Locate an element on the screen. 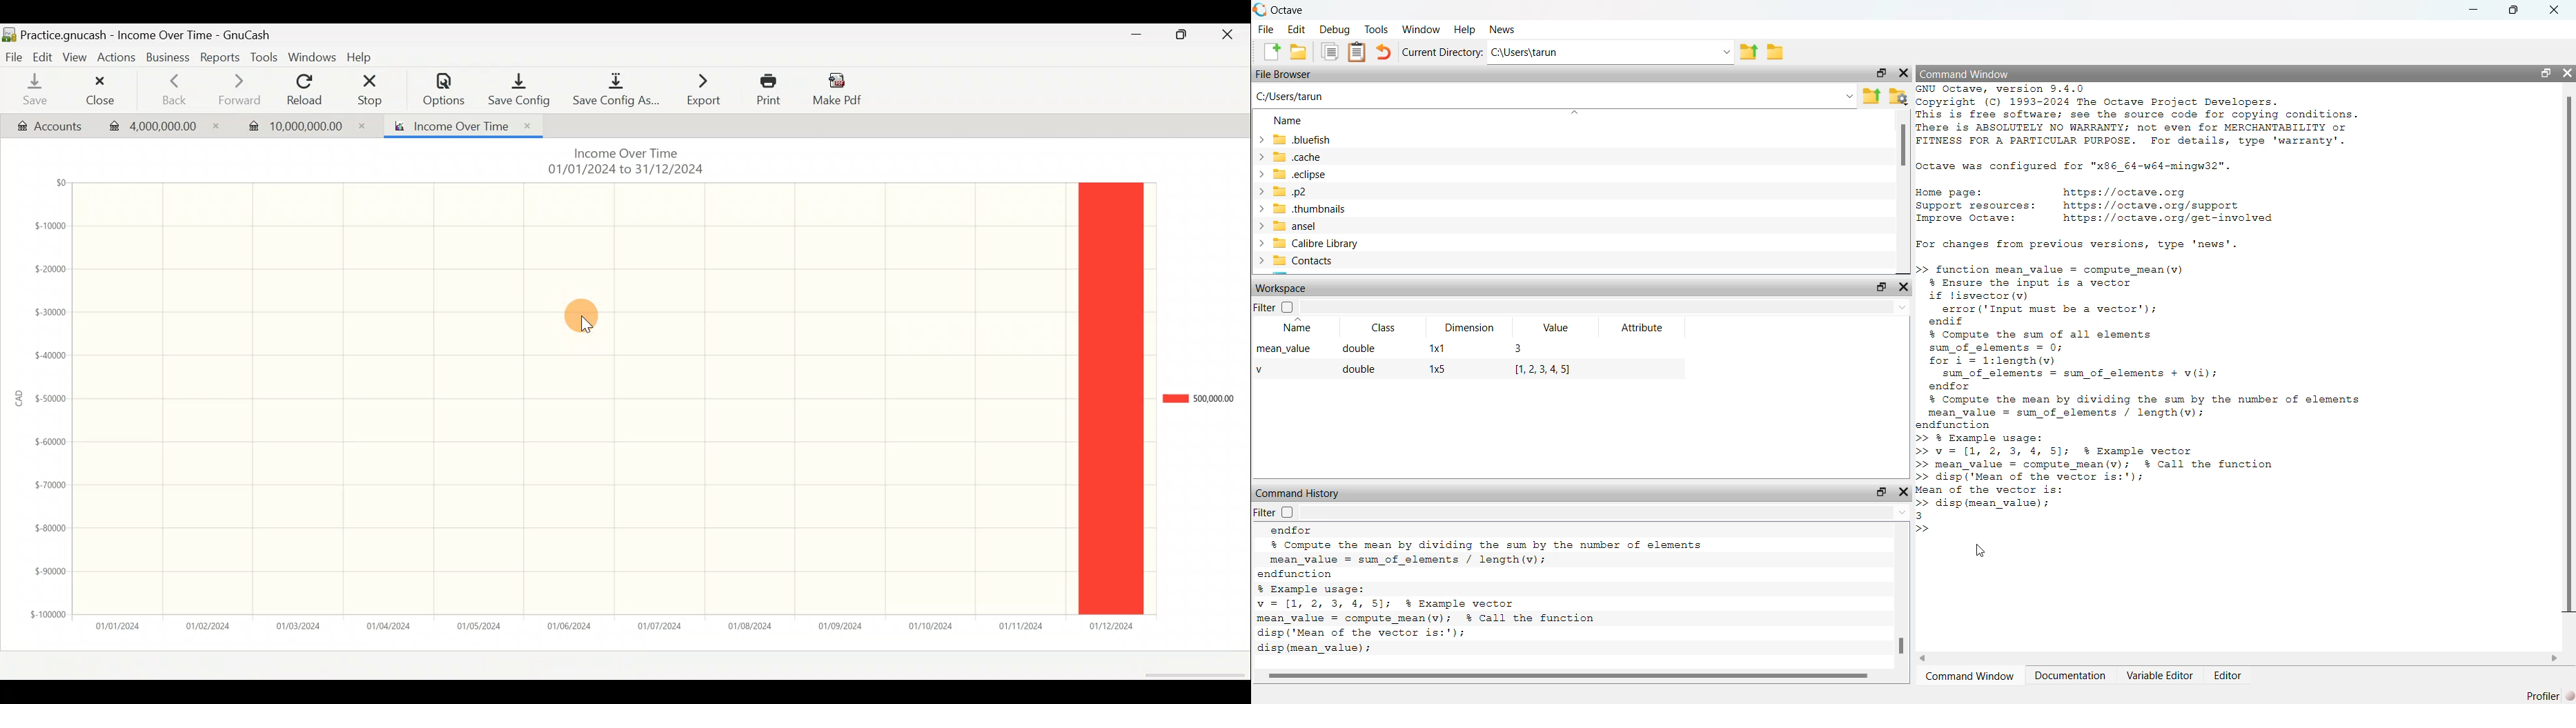 The height and width of the screenshot is (728, 2576). Actions is located at coordinates (118, 57).